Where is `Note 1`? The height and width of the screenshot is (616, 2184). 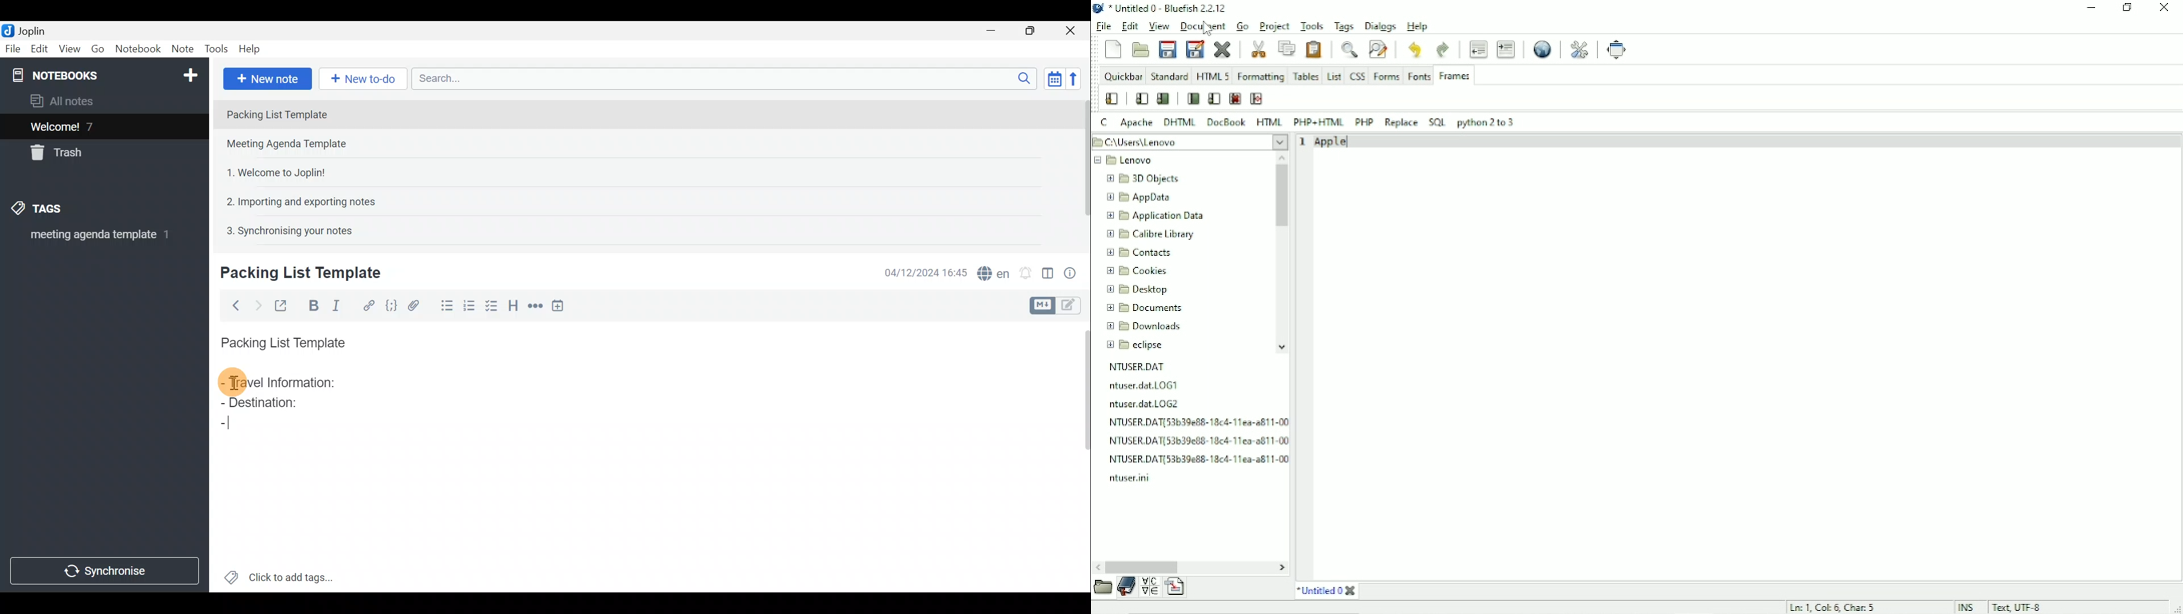
Note 1 is located at coordinates (318, 113).